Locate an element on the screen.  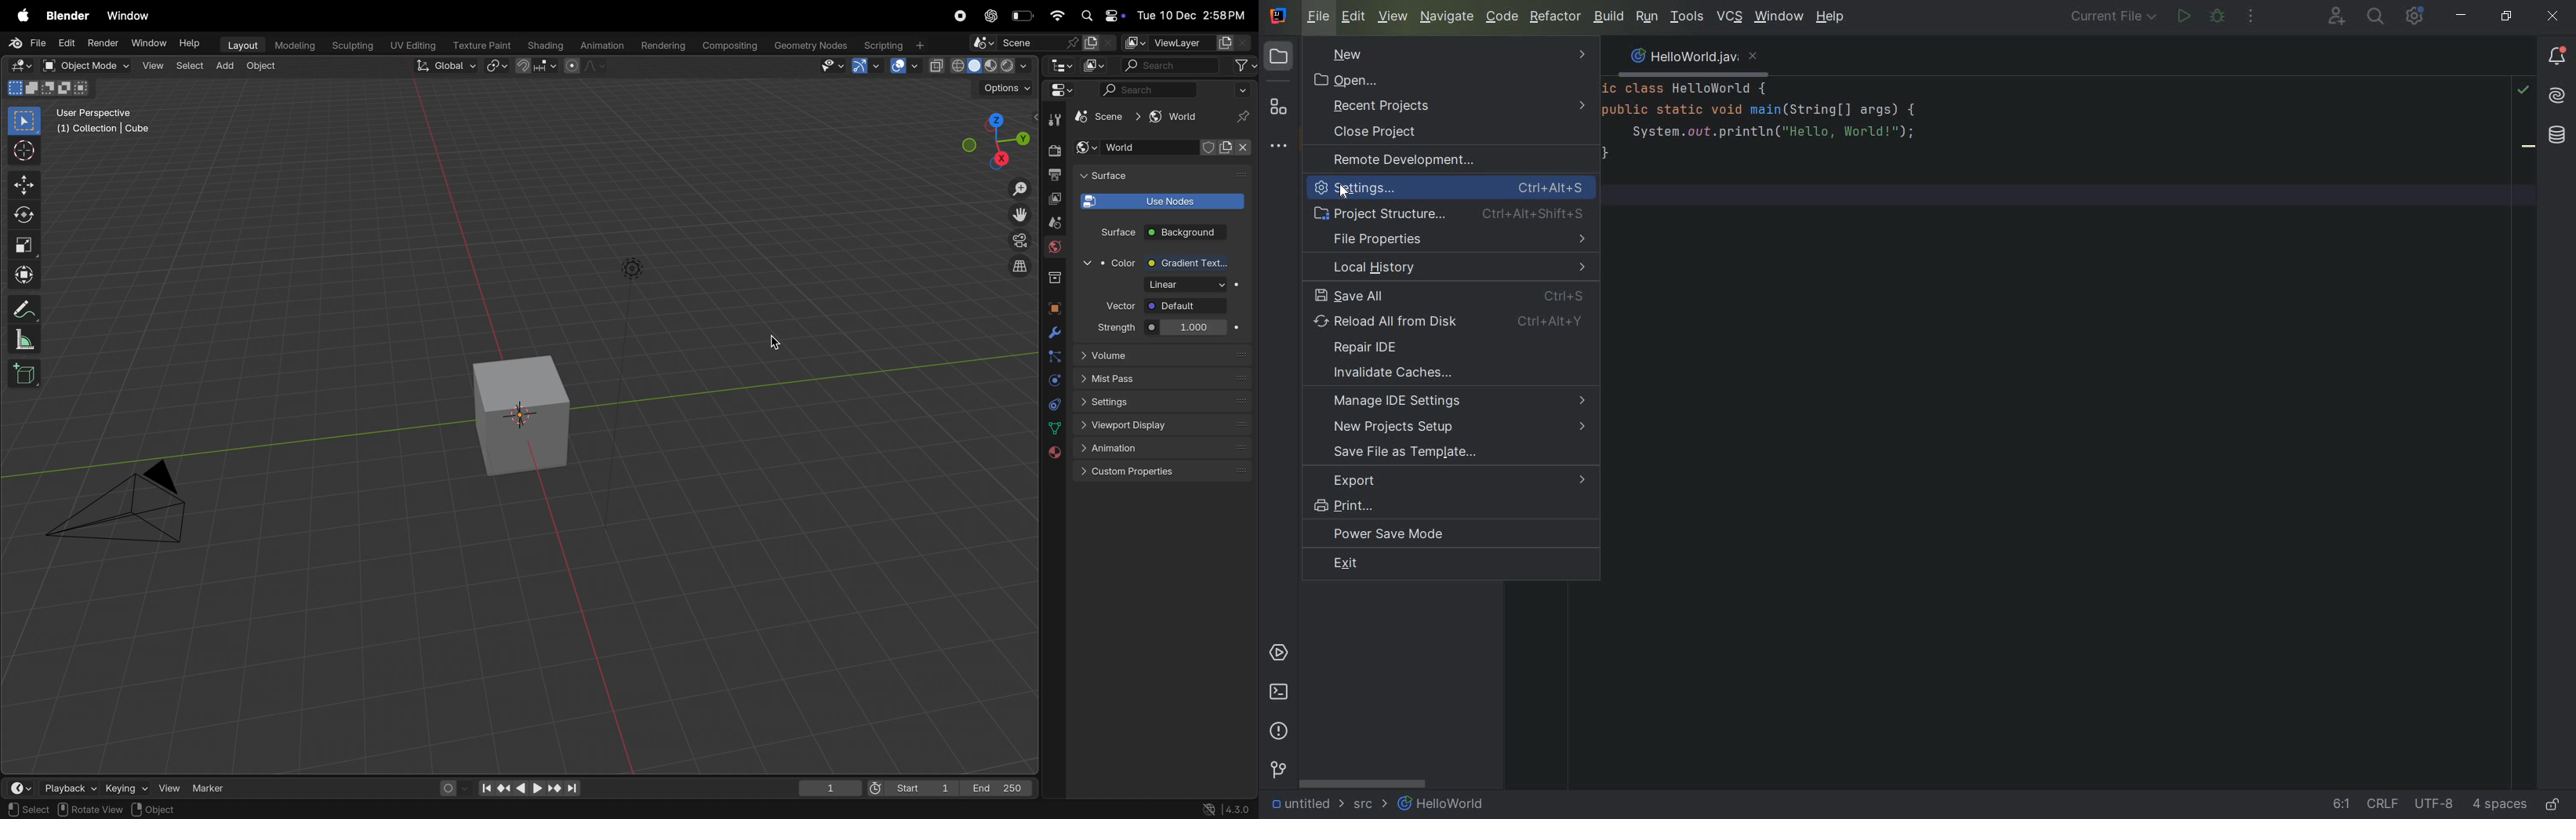
texture paint is located at coordinates (479, 46).